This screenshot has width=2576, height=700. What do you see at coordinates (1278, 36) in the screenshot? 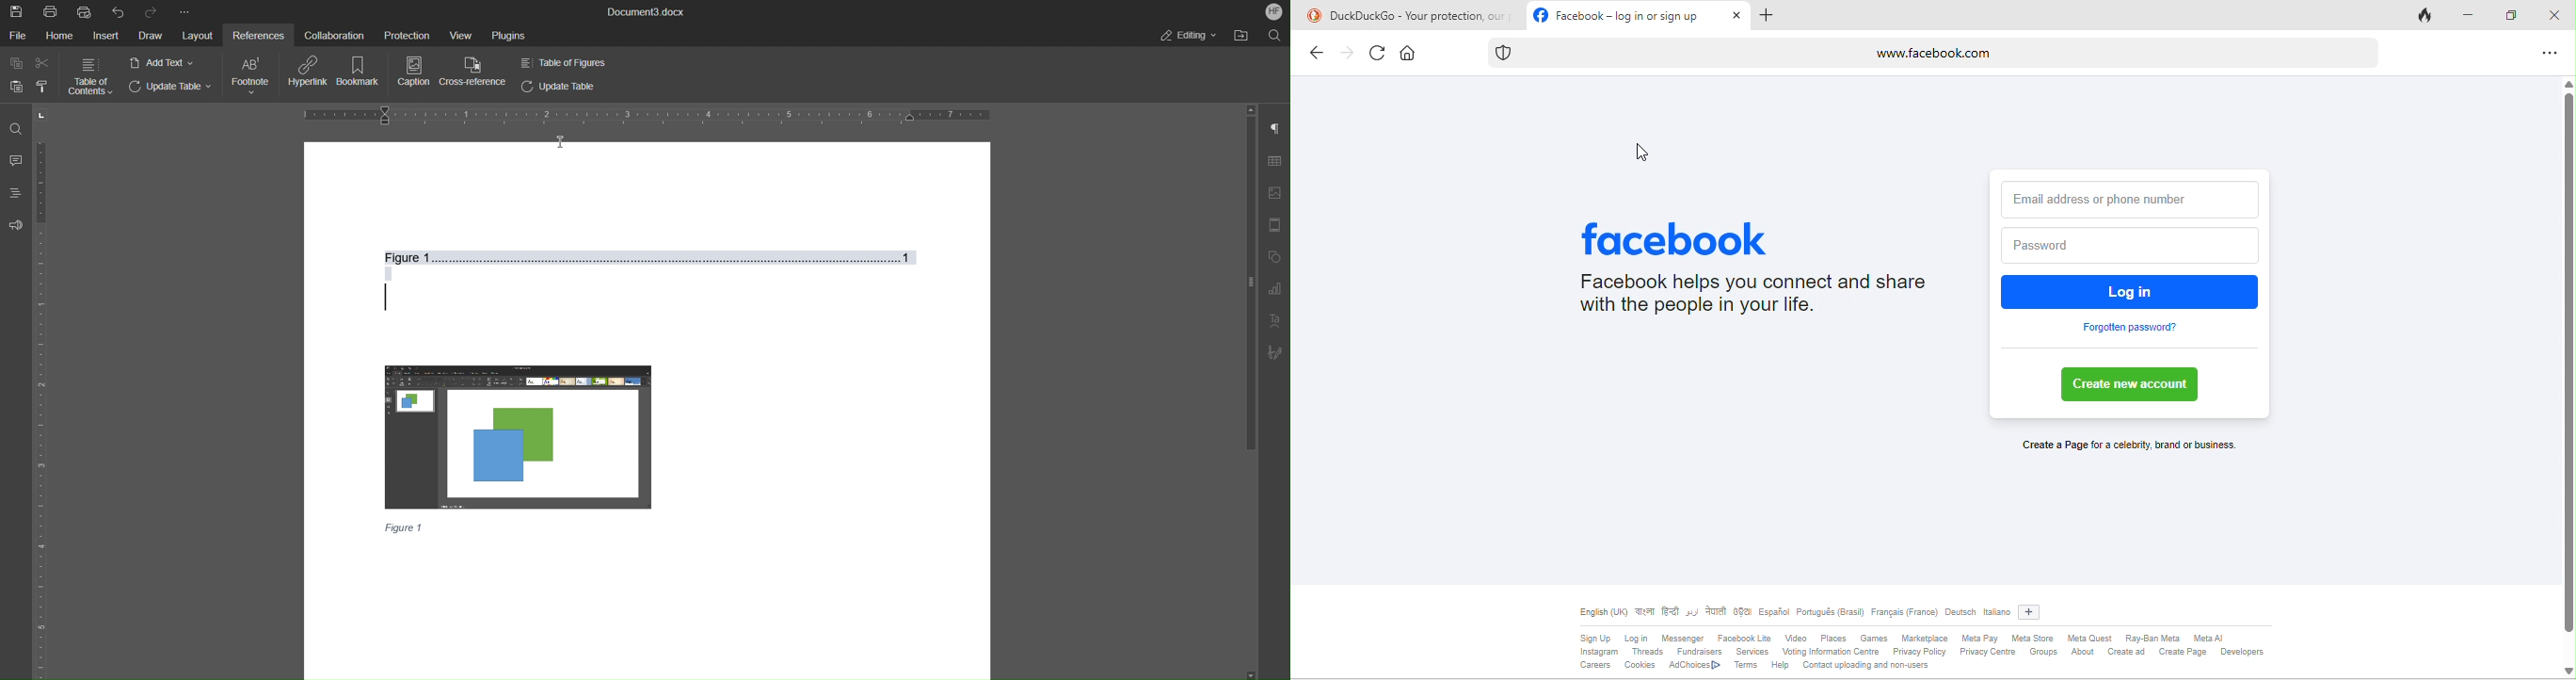
I see `Search` at bounding box center [1278, 36].